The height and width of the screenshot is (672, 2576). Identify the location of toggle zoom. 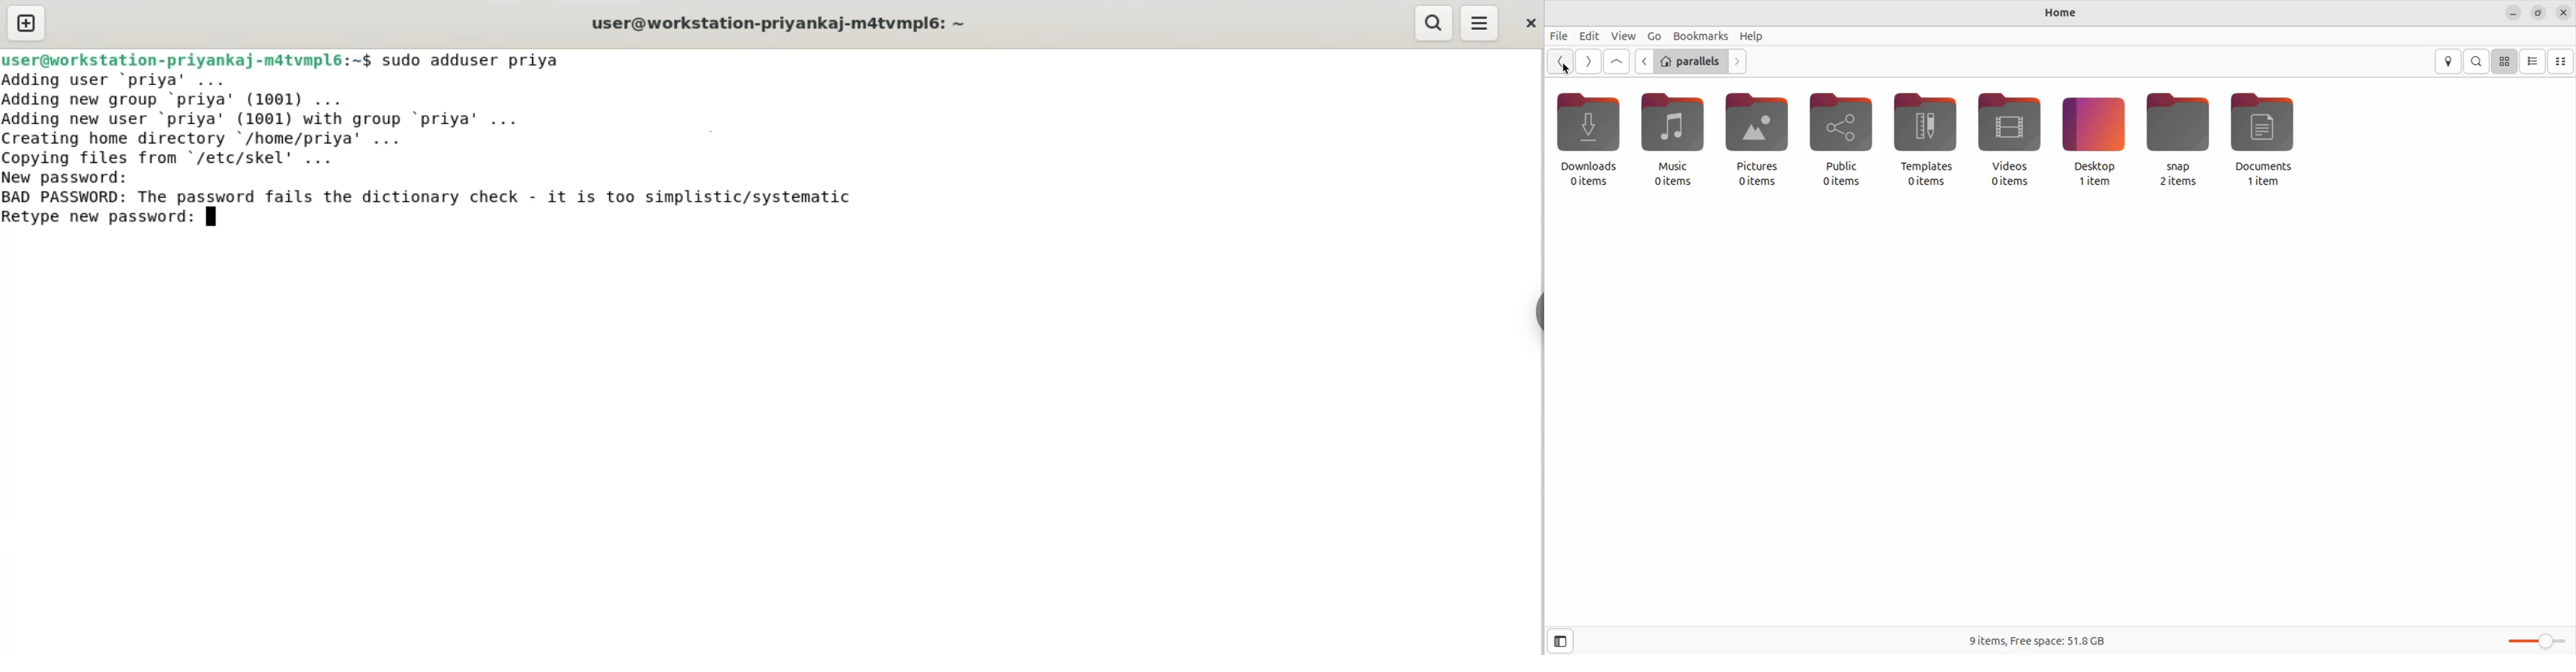
(2536, 640).